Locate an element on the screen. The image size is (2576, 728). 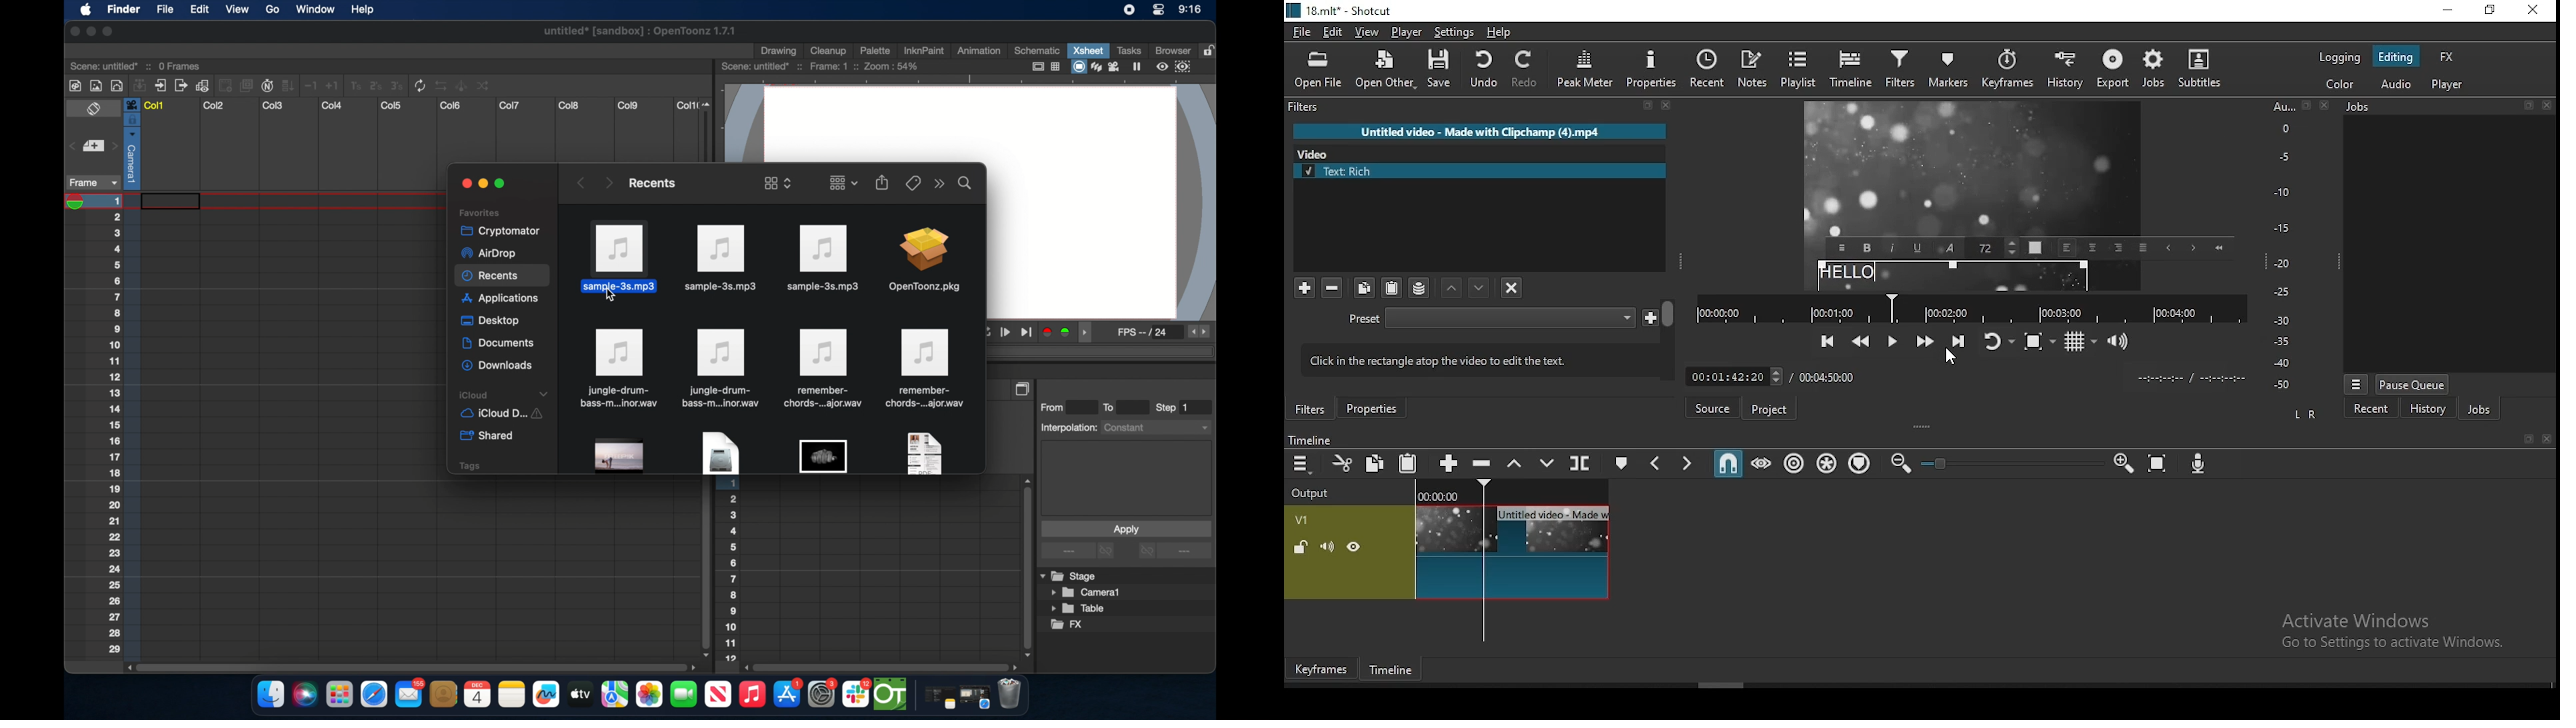
move filter down is located at coordinates (1453, 288).